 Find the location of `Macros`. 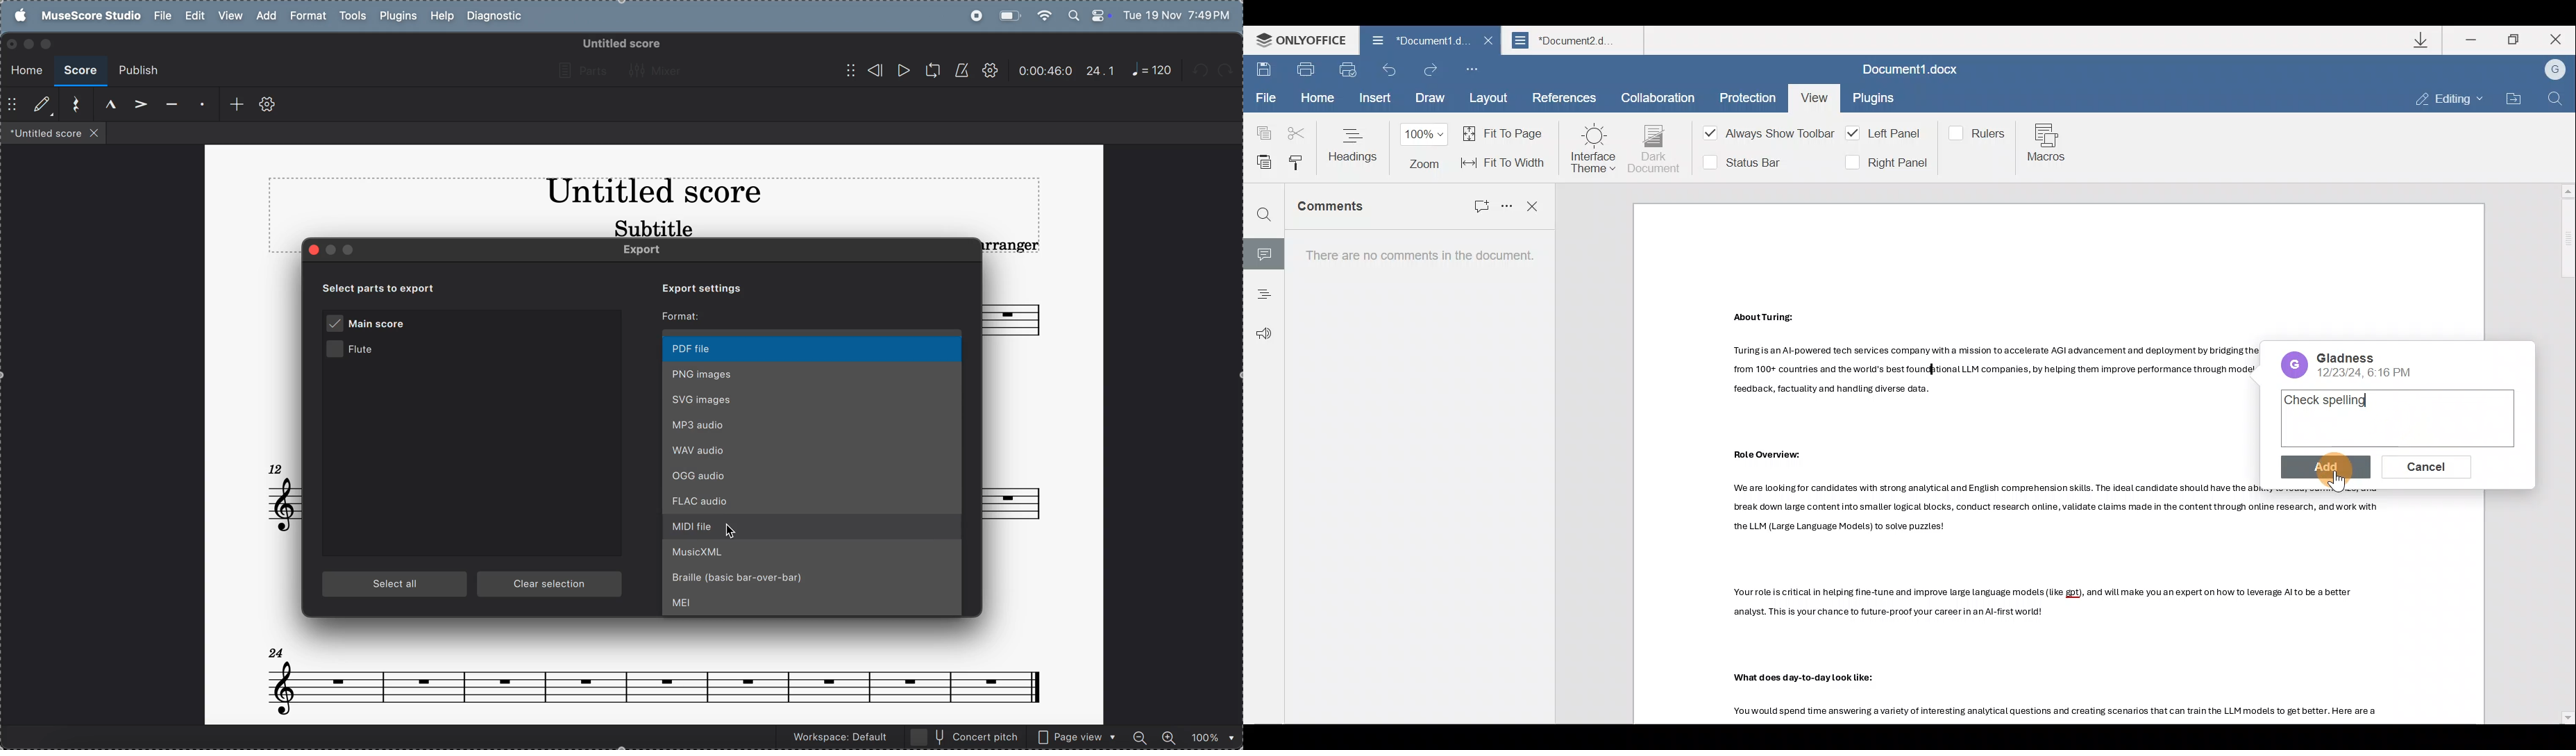

Macros is located at coordinates (2050, 145).